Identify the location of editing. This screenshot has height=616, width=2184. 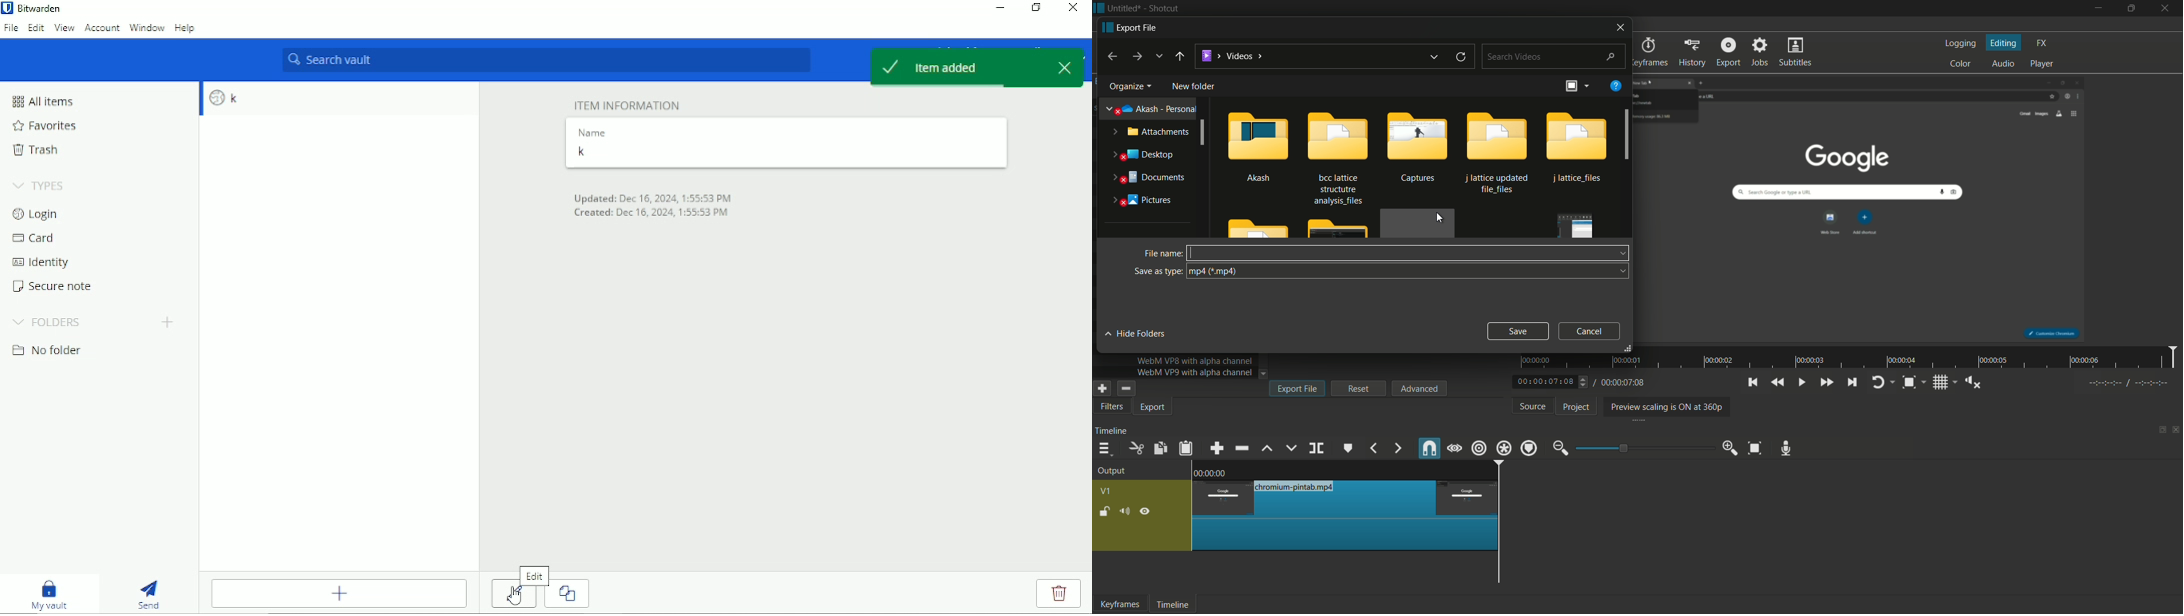
(2005, 43).